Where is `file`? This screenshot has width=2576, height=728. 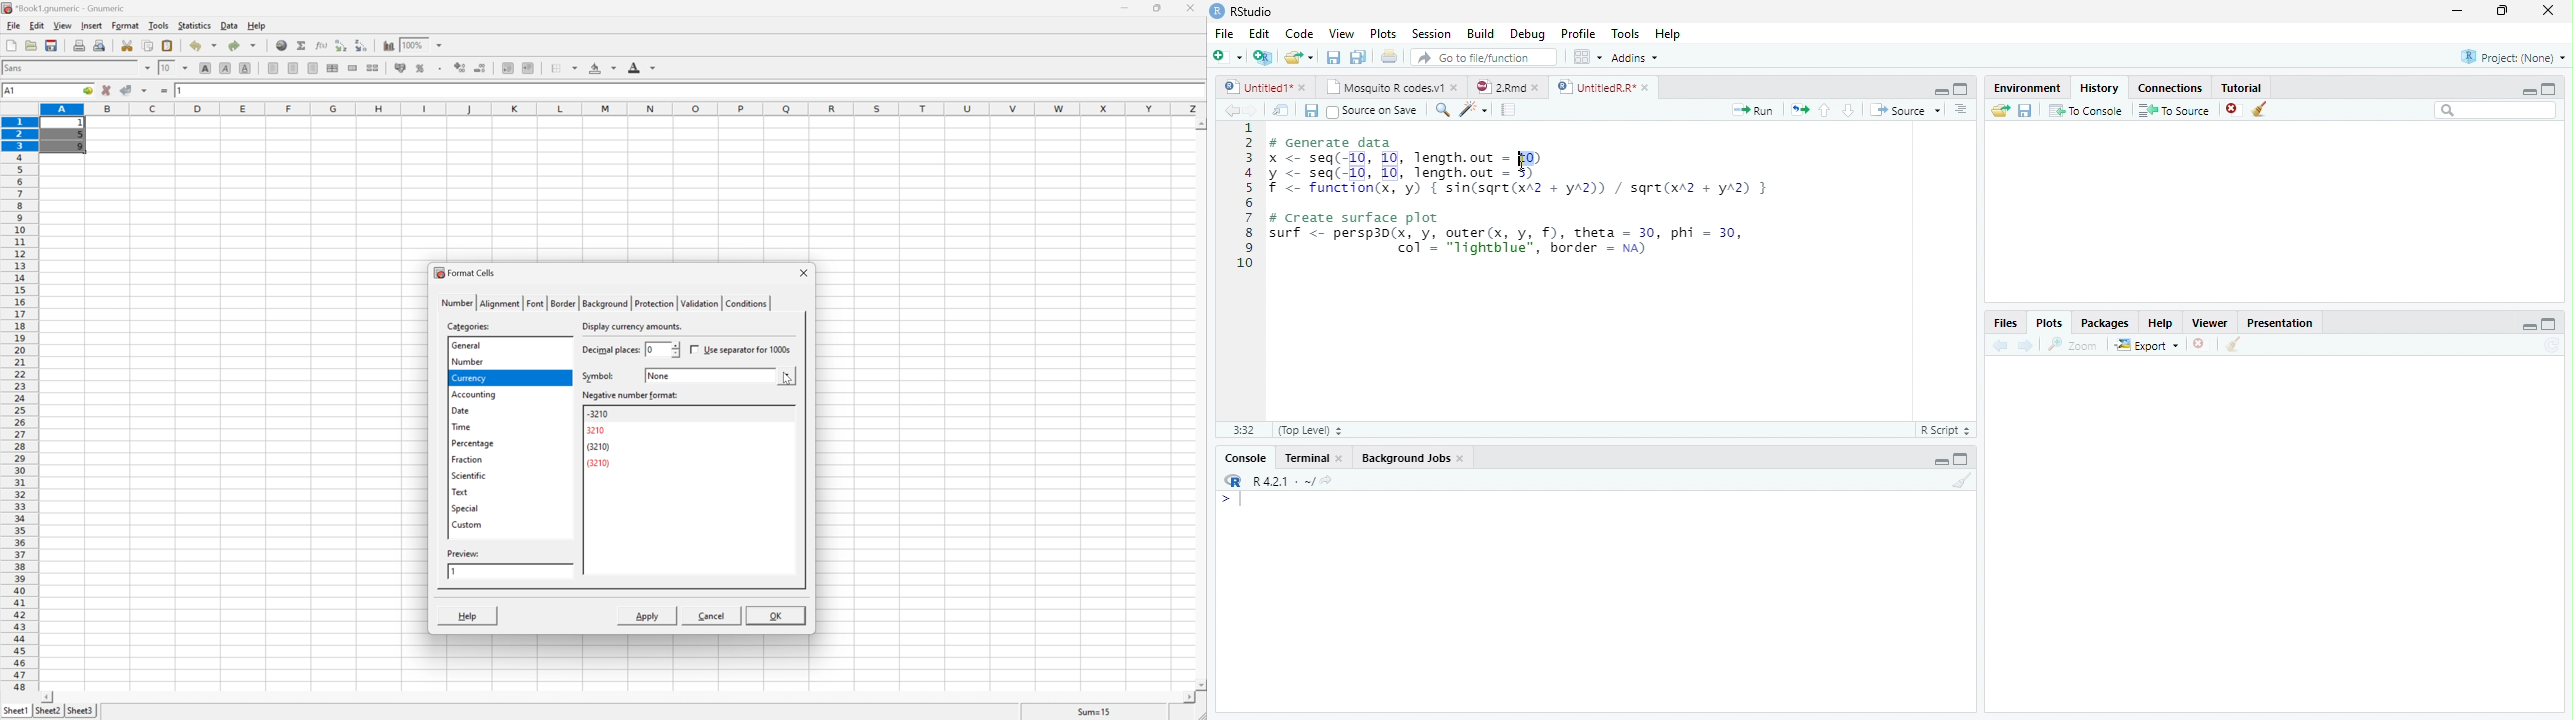
file is located at coordinates (11, 24).